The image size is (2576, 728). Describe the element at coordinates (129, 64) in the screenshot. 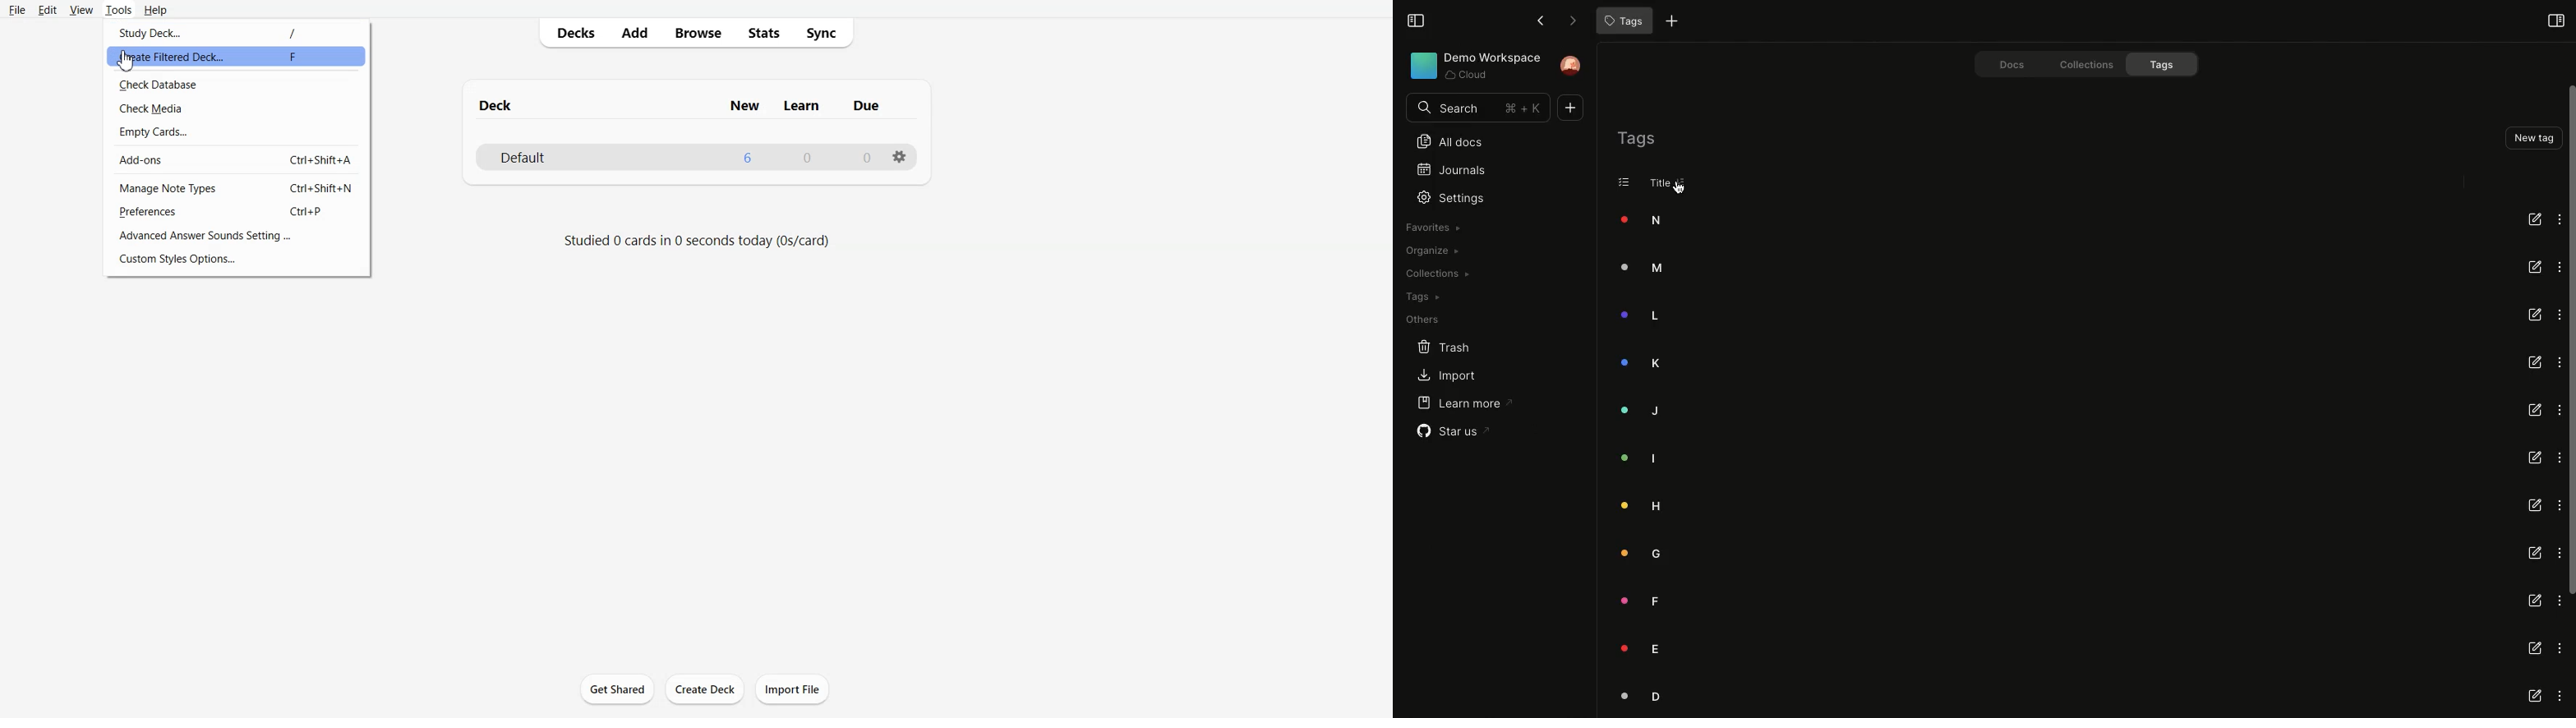

I see `cursor` at that location.